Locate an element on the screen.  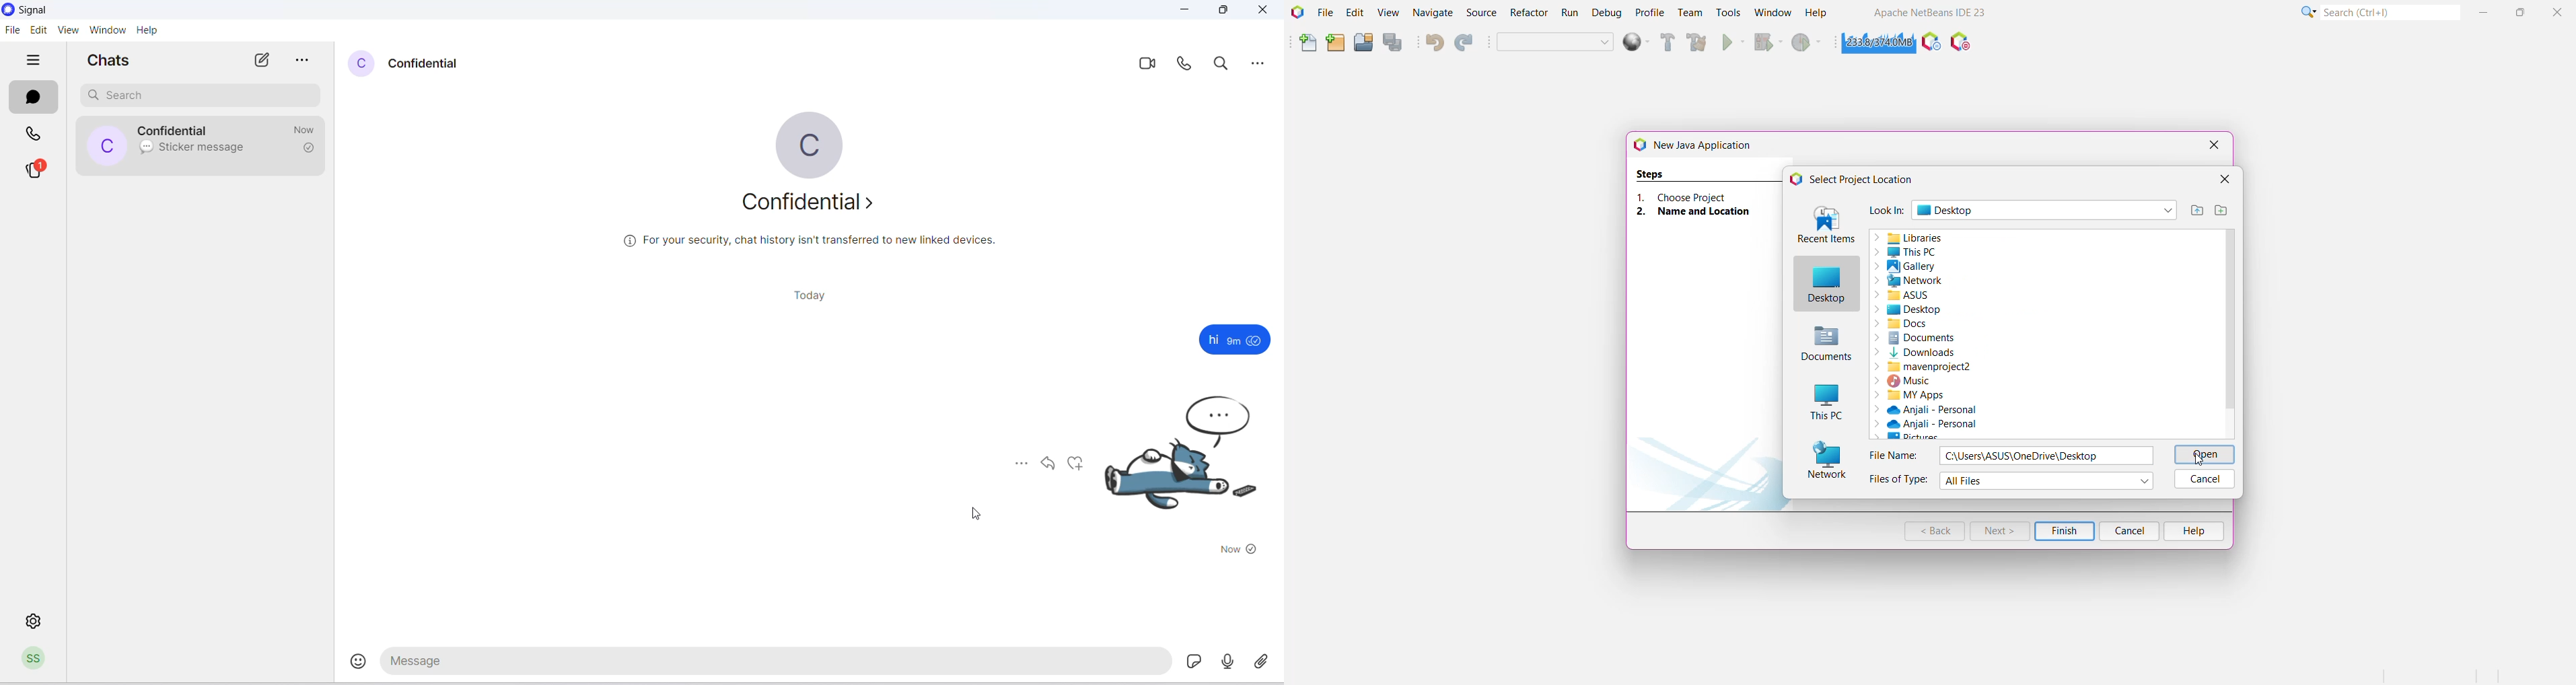
reply is located at coordinates (1049, 466).